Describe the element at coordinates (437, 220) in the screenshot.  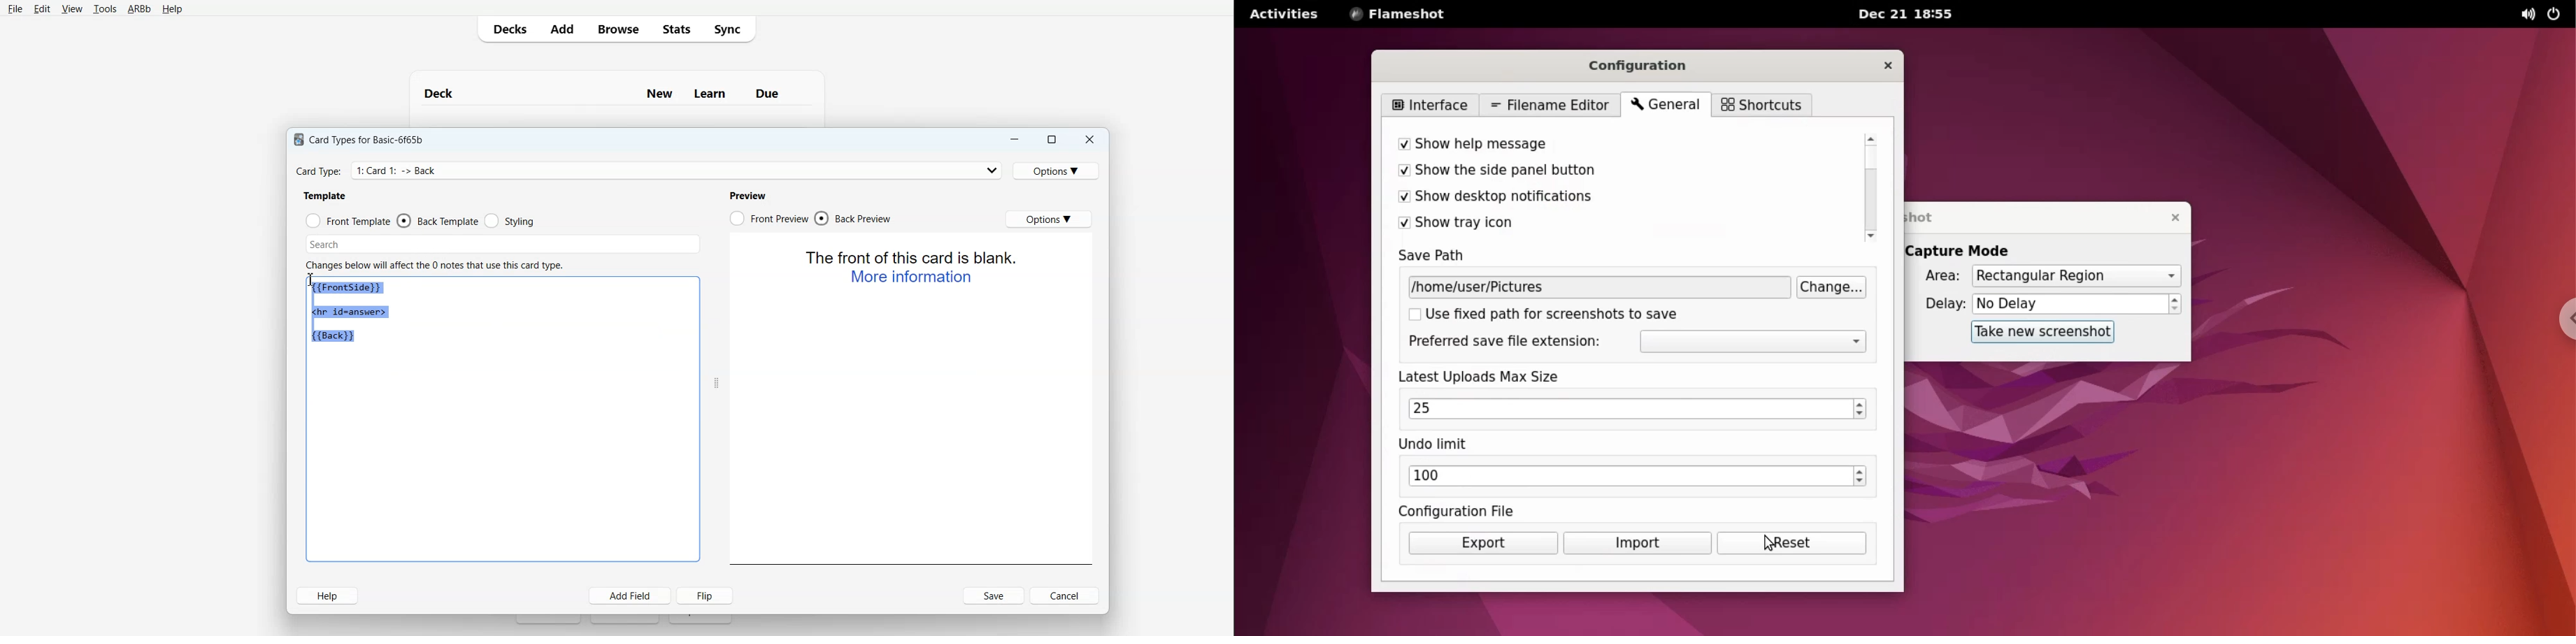
I see `Back Template` at that location.